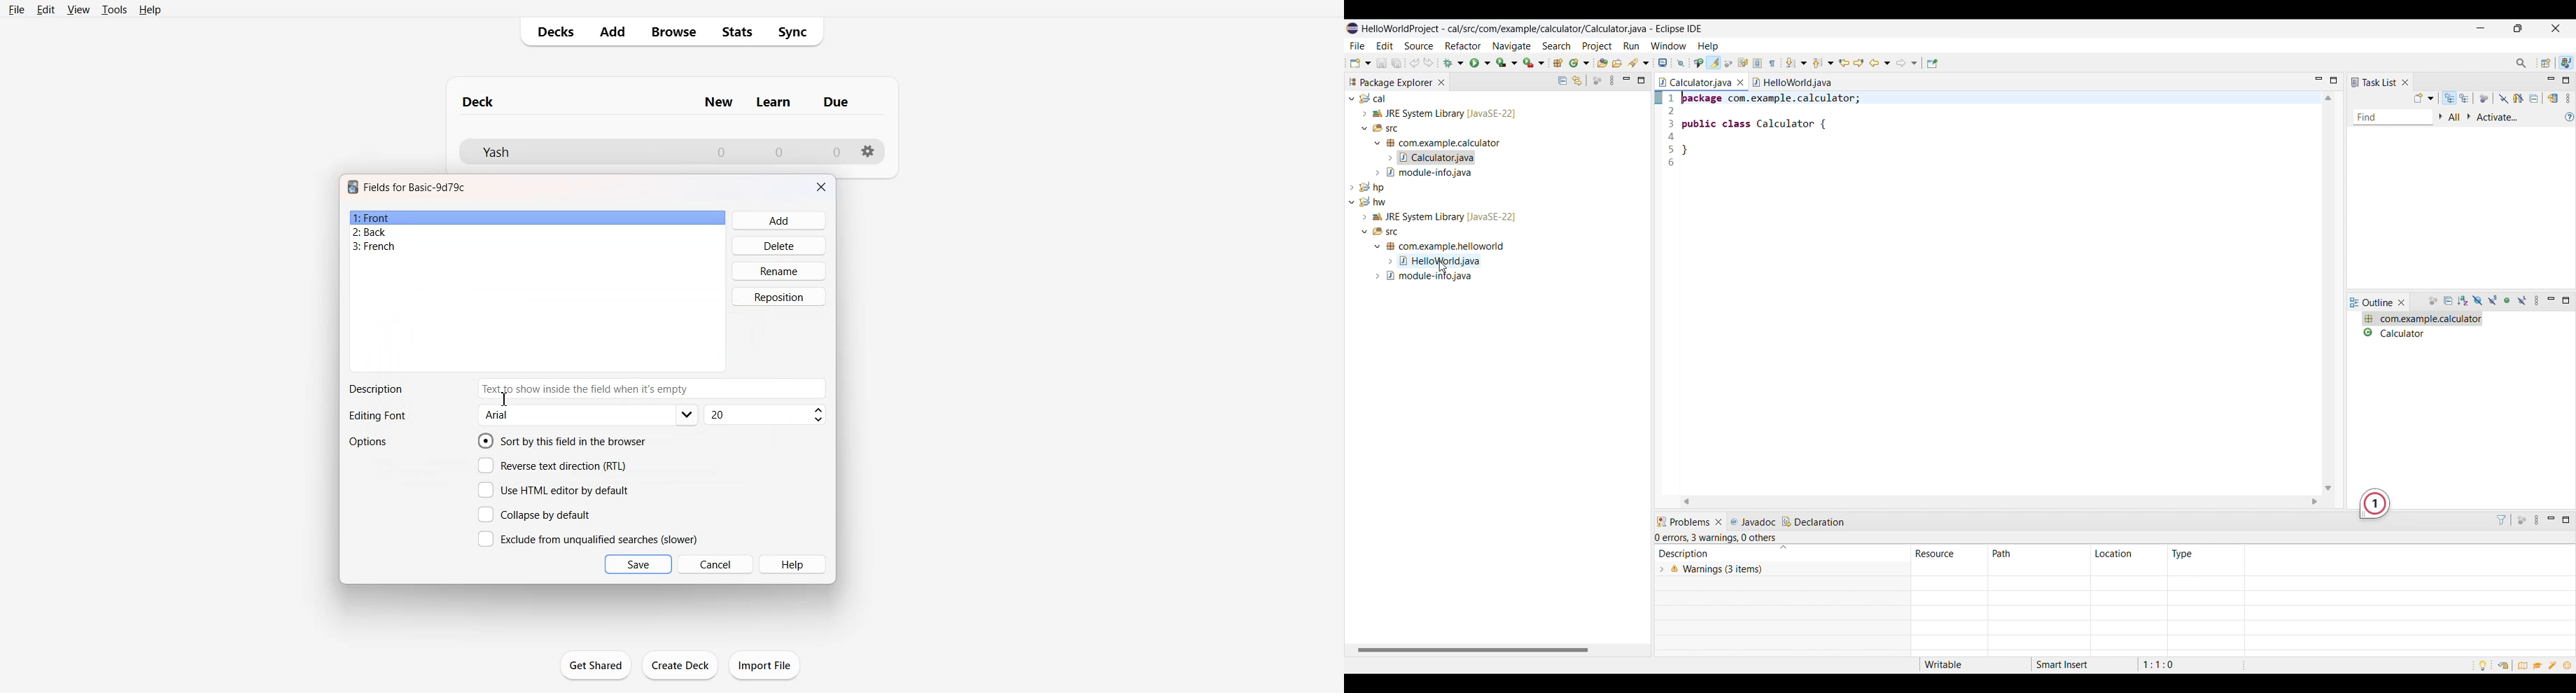 Image resolution: width=2576 pixels, height=700 pixels. Describe the element at coordinates (721, 152) in the screenshot. I see `Number of New cards` at that location.